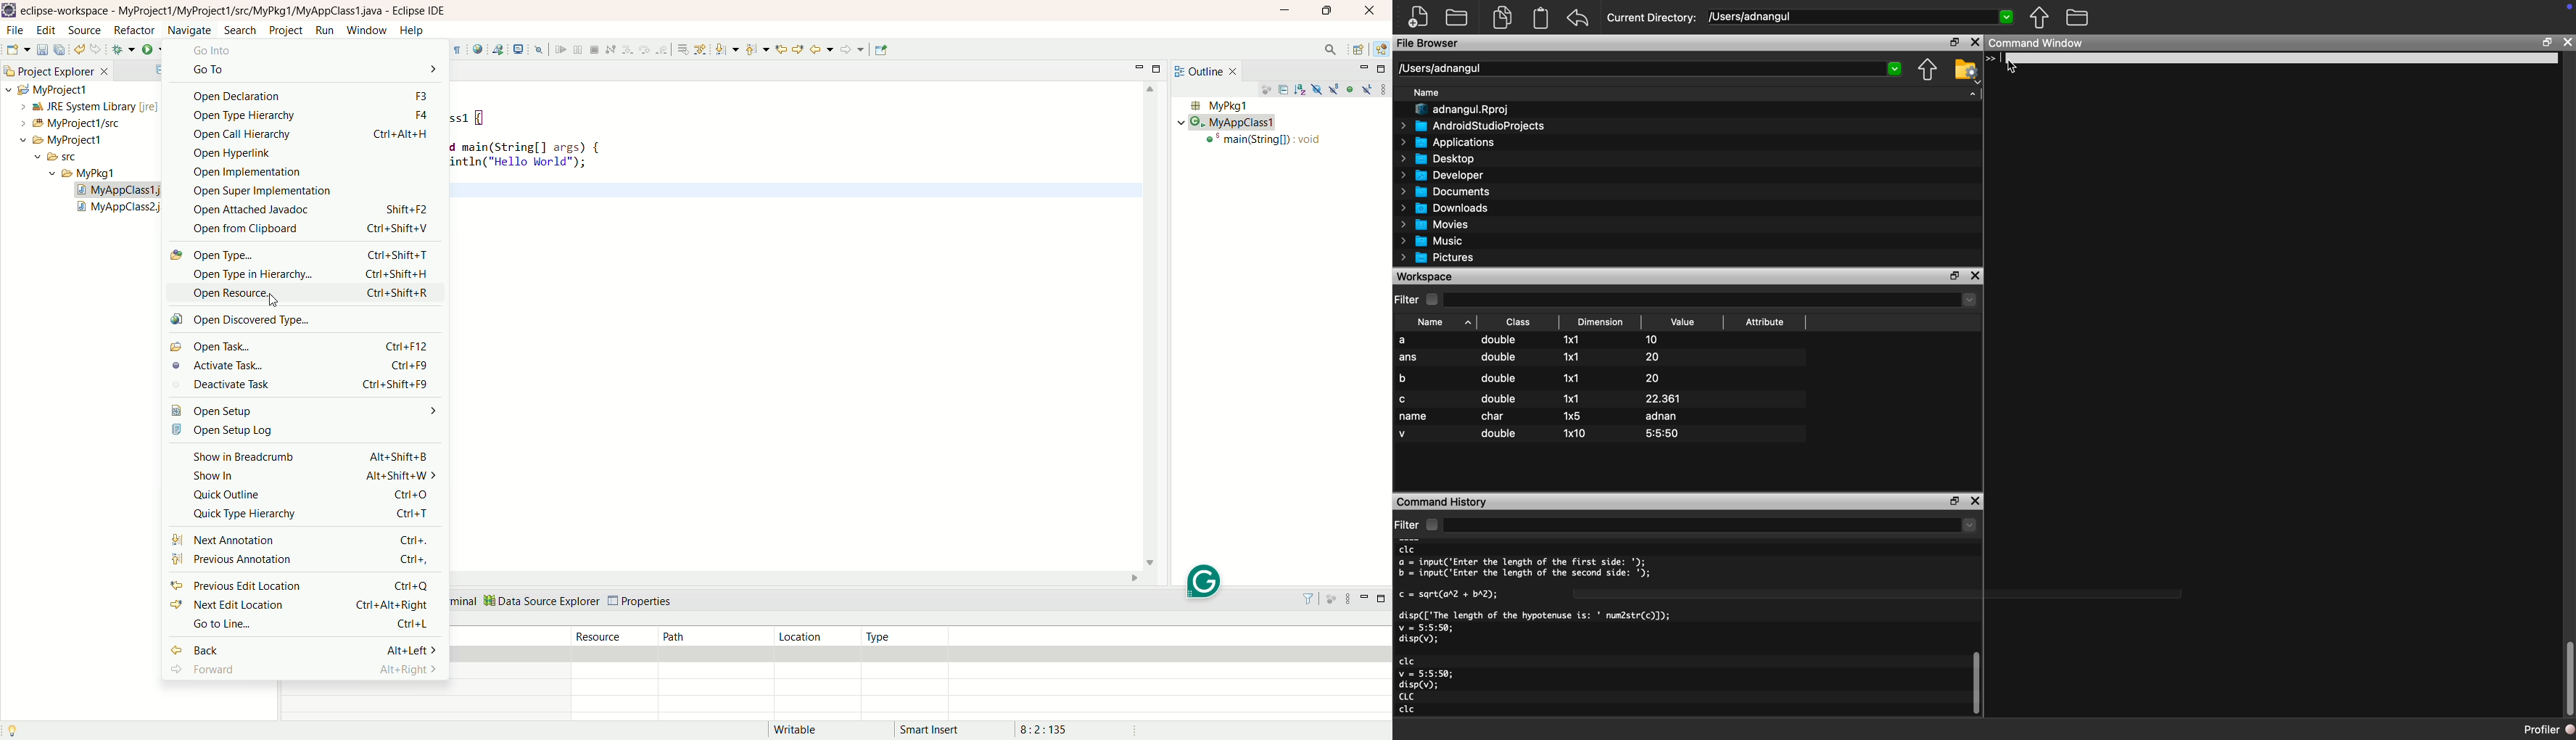 Image resolution: width=2576 pixels, height=756 pixels. Describe the element at coordinates (616, 636) in the screenshot. I see `resource` at that location.